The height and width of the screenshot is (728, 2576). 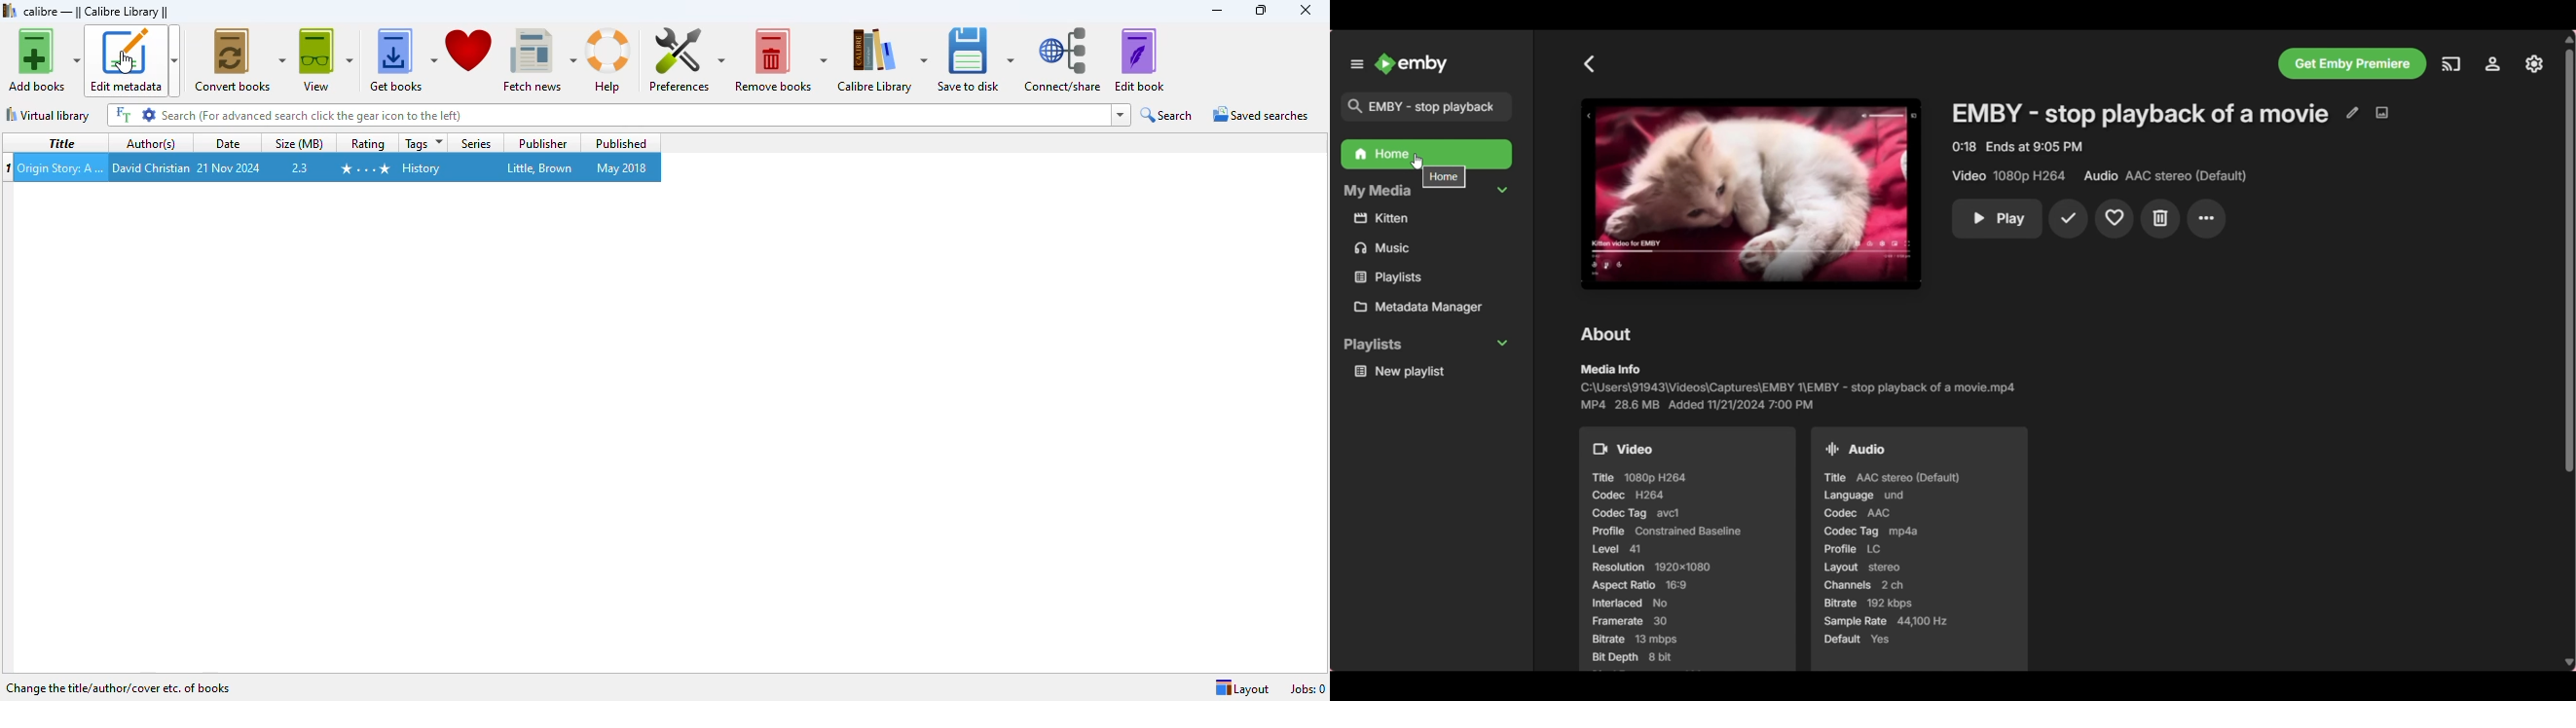 What do you see at coordinates (49, 115) in the screenshot?
I see `virtual library` at bounding box center [49, 115].